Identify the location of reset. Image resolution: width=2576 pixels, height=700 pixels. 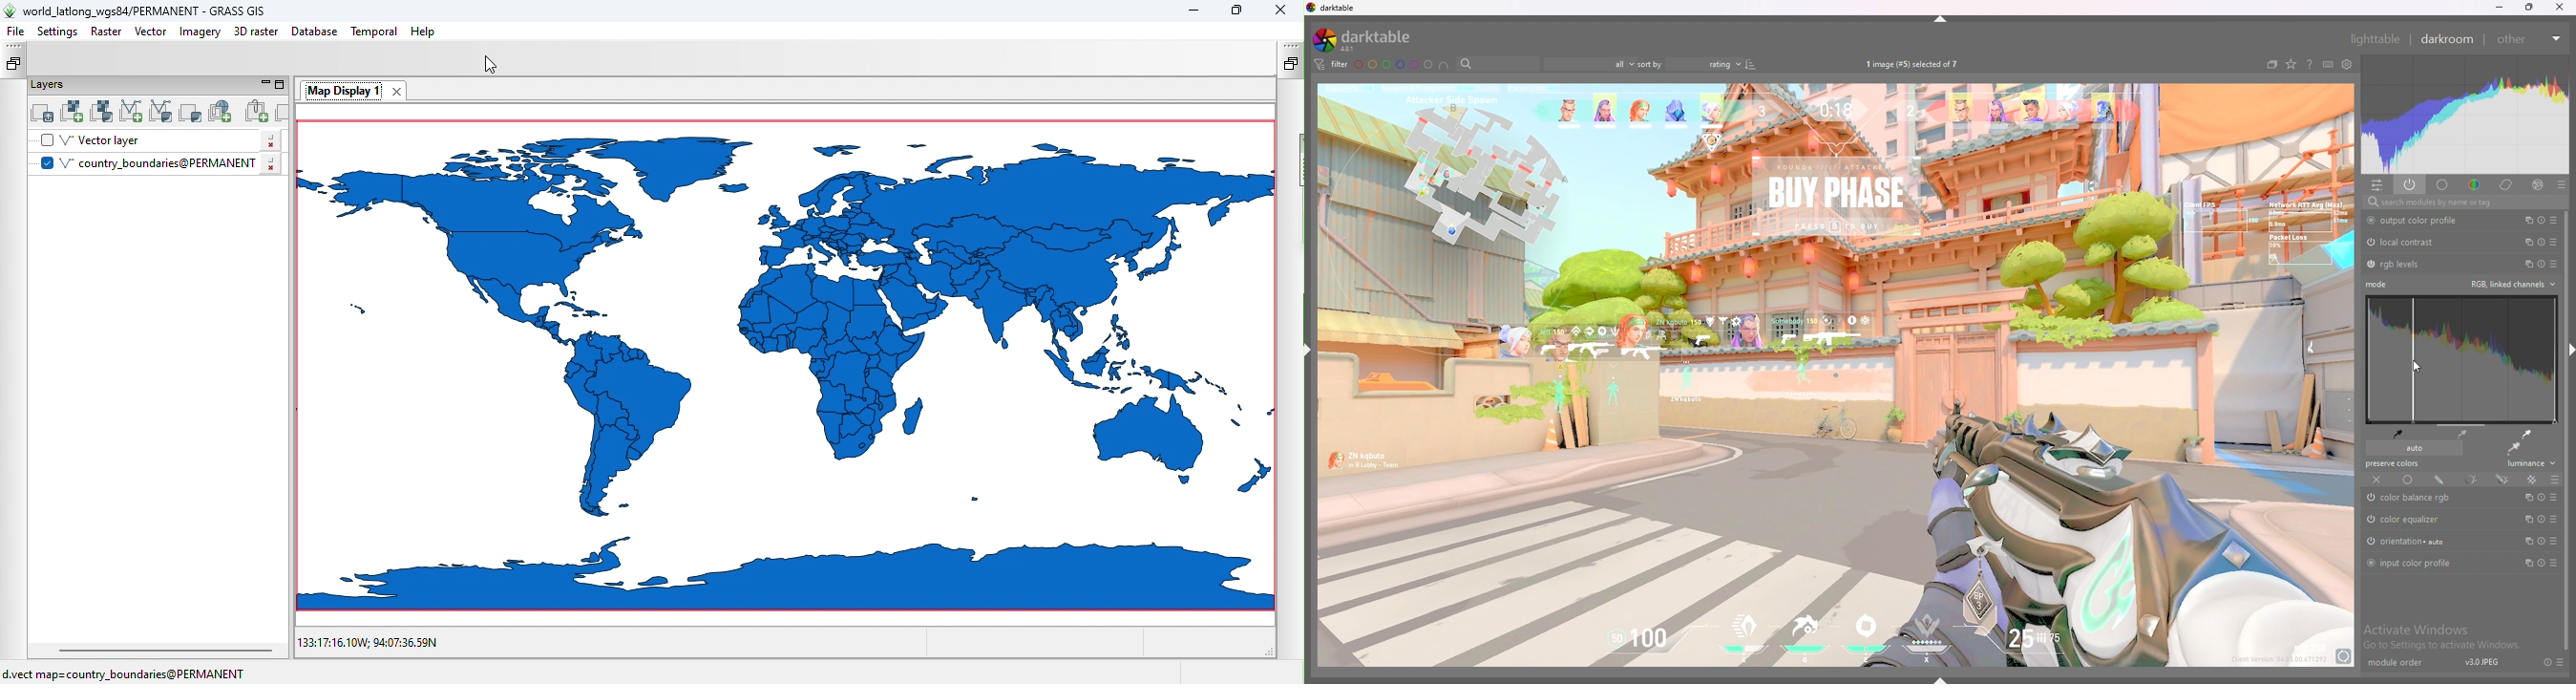
(2541, 220).